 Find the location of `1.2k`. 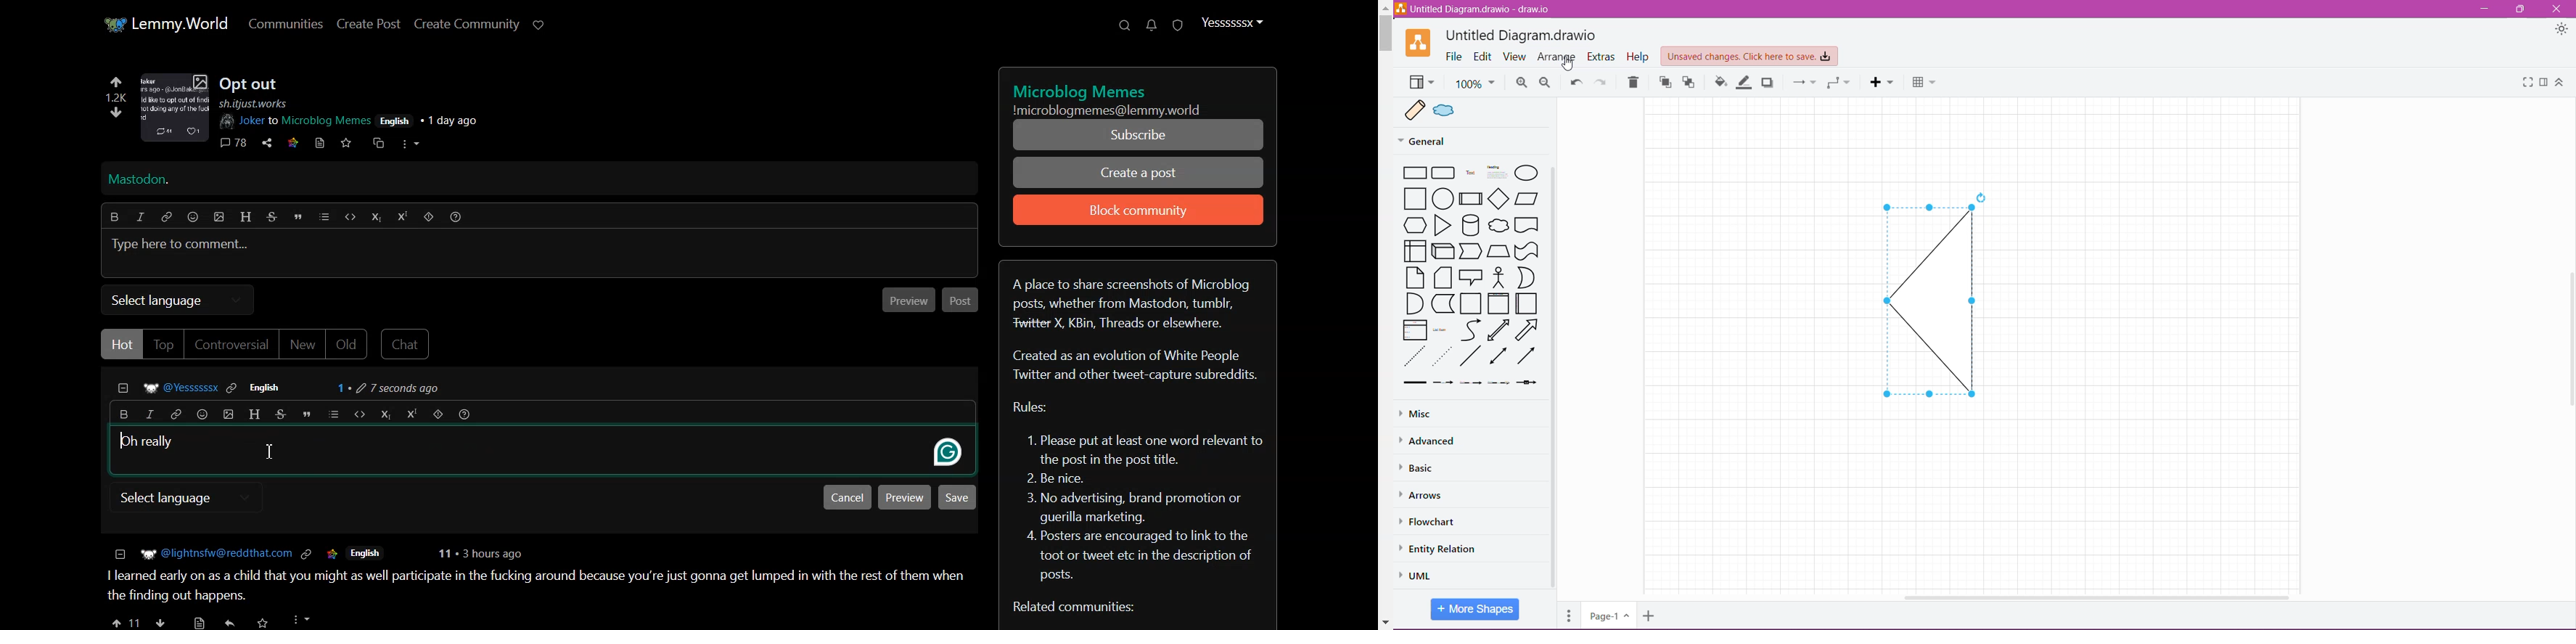

1.2k is located at coordinates (117, 97).